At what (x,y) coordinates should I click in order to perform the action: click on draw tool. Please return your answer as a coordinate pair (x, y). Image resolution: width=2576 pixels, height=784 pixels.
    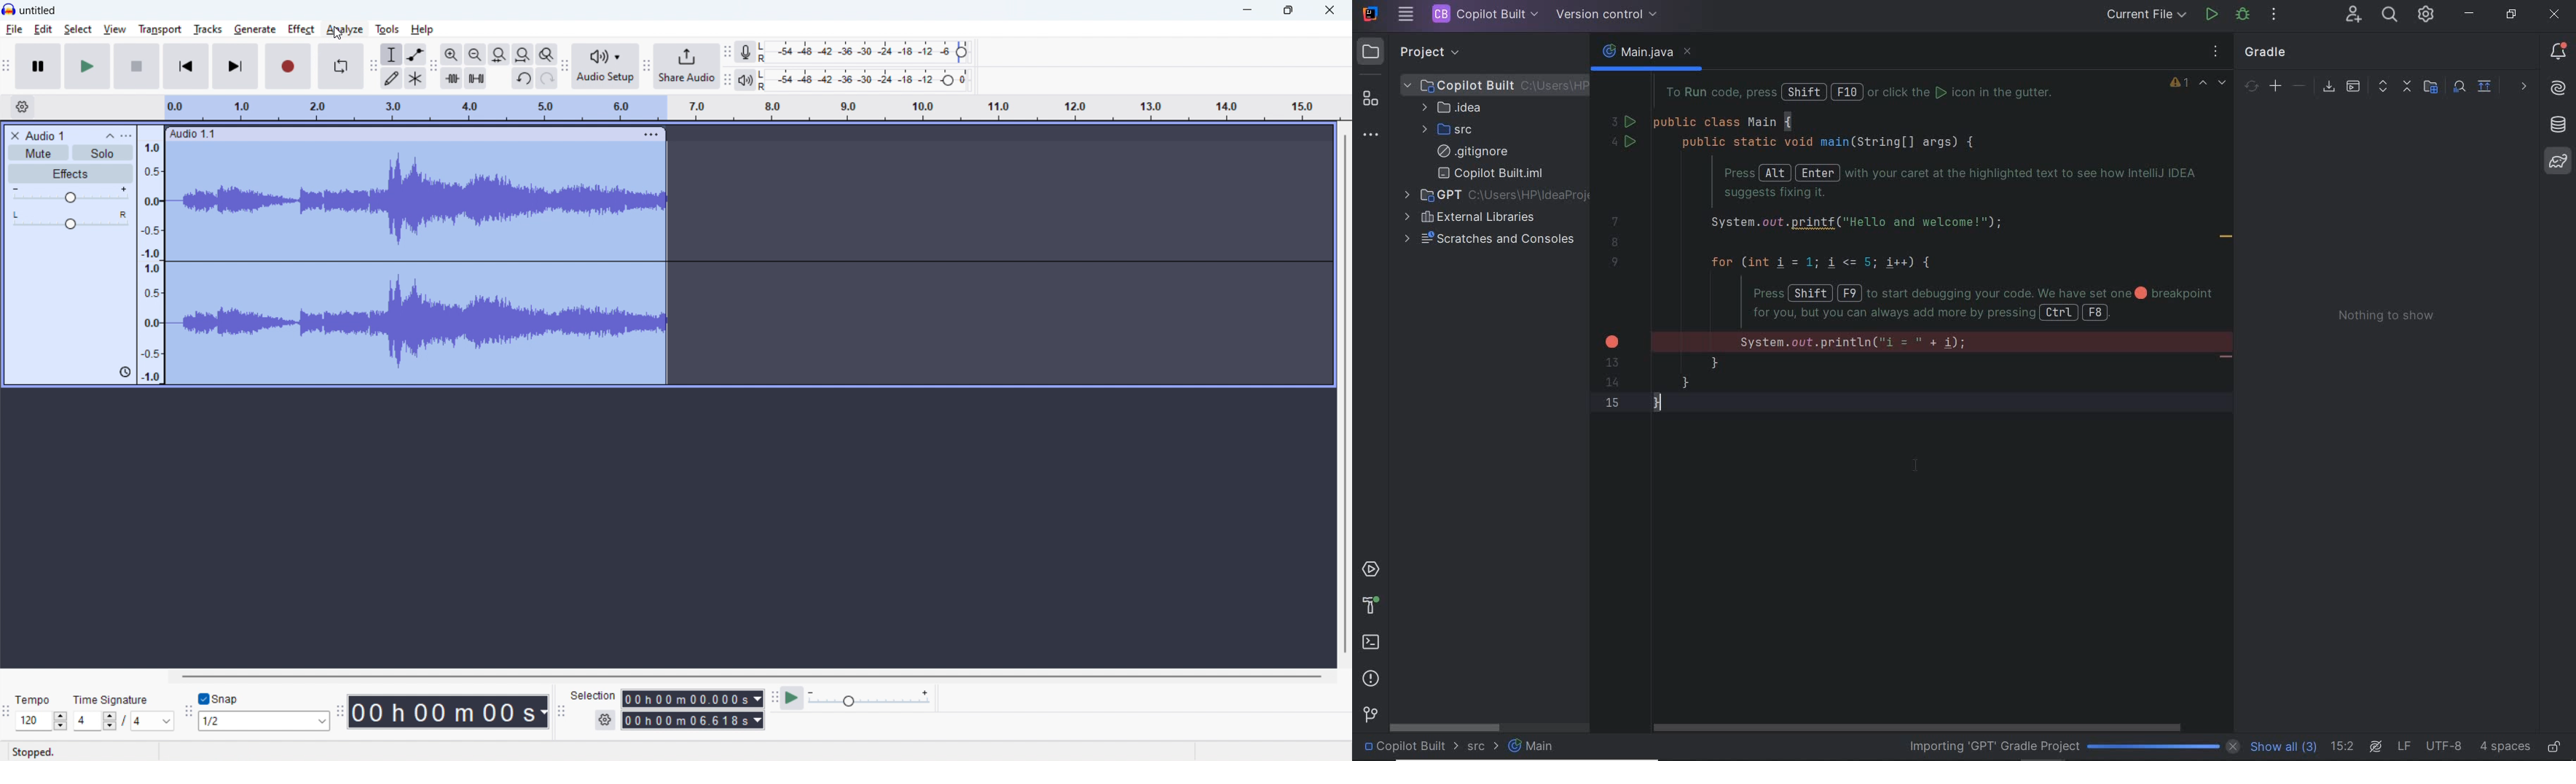
    Looking at the image, I should click on (392, 78).